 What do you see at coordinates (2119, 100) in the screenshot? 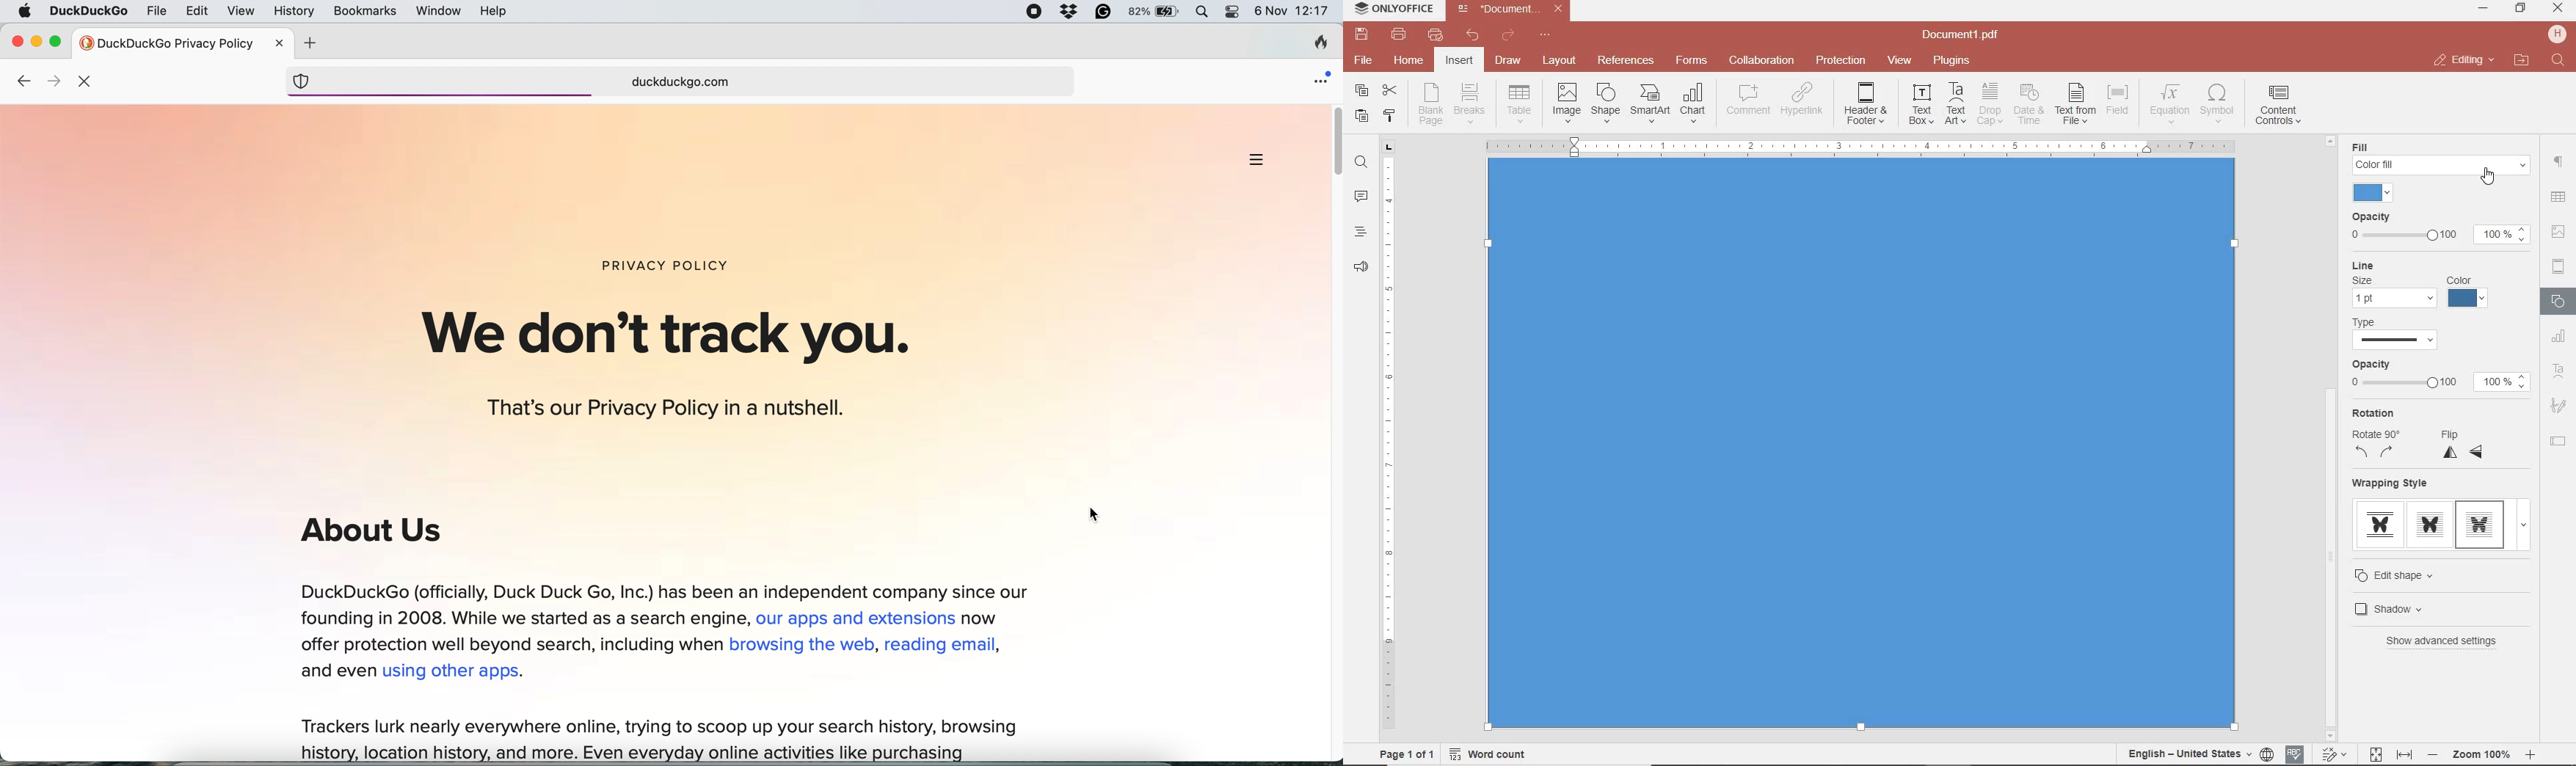
I see `INSERT FIELD` at bounding box center [2119, 100].